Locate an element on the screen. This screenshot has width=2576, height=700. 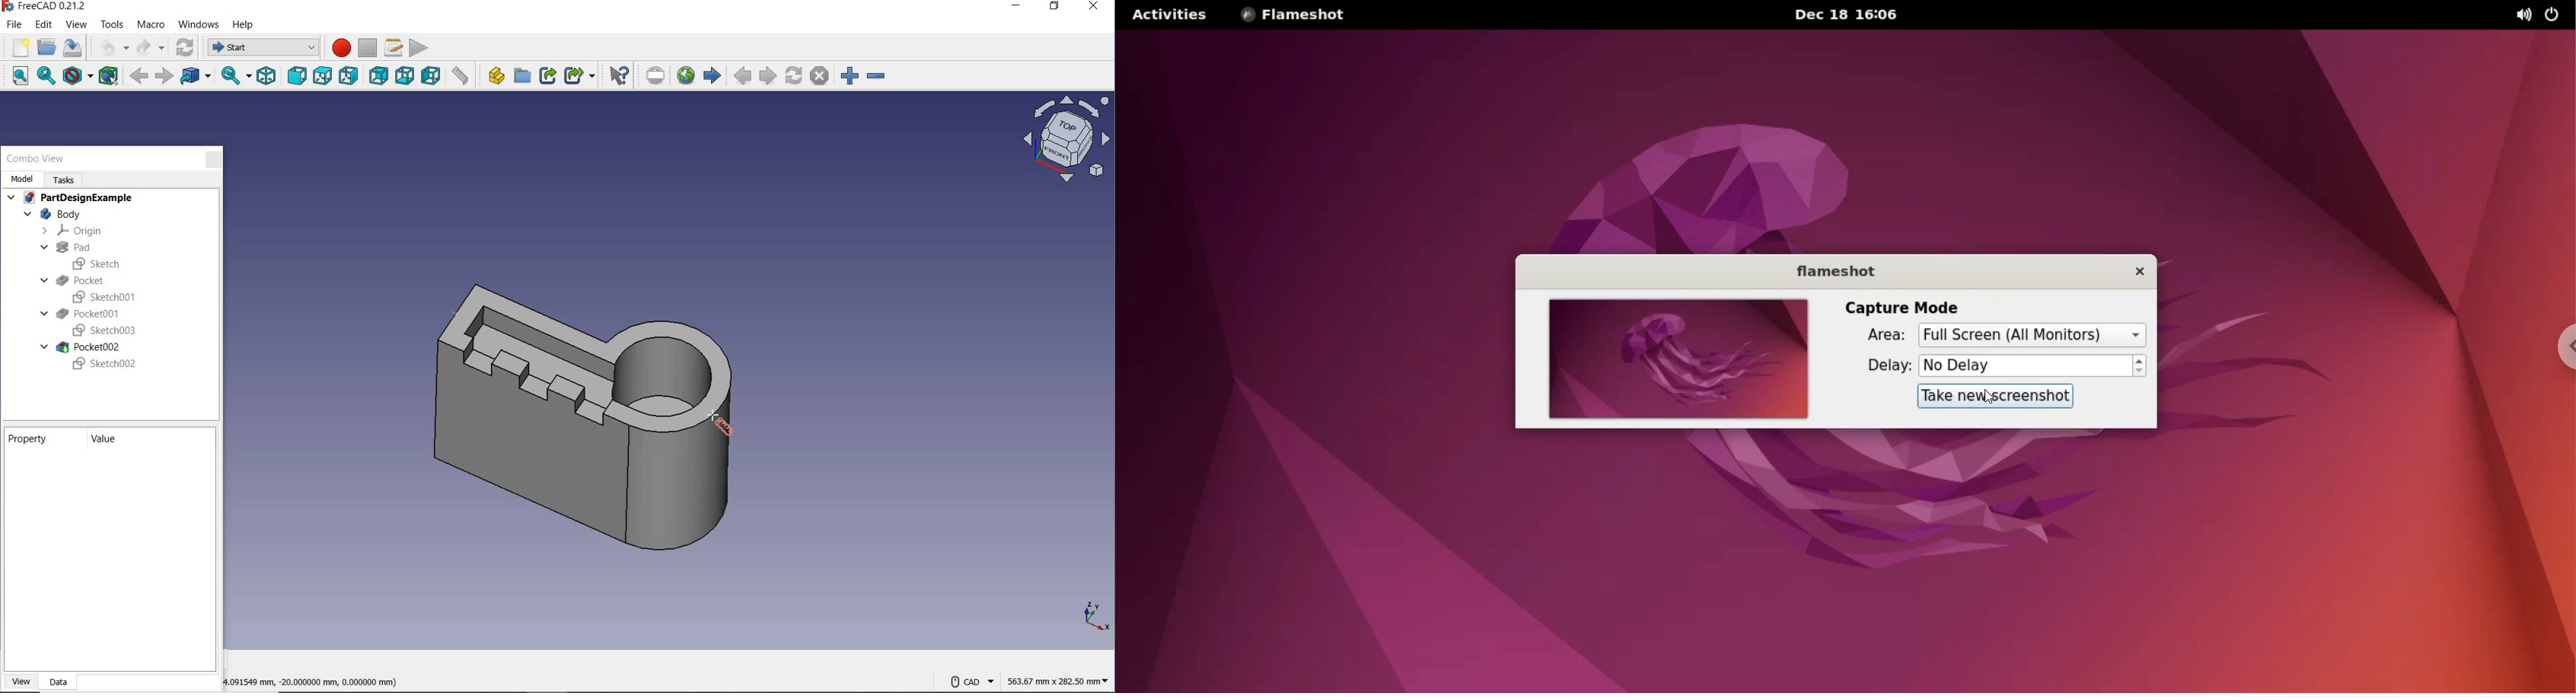
open website is located at coordinates (685, 75).